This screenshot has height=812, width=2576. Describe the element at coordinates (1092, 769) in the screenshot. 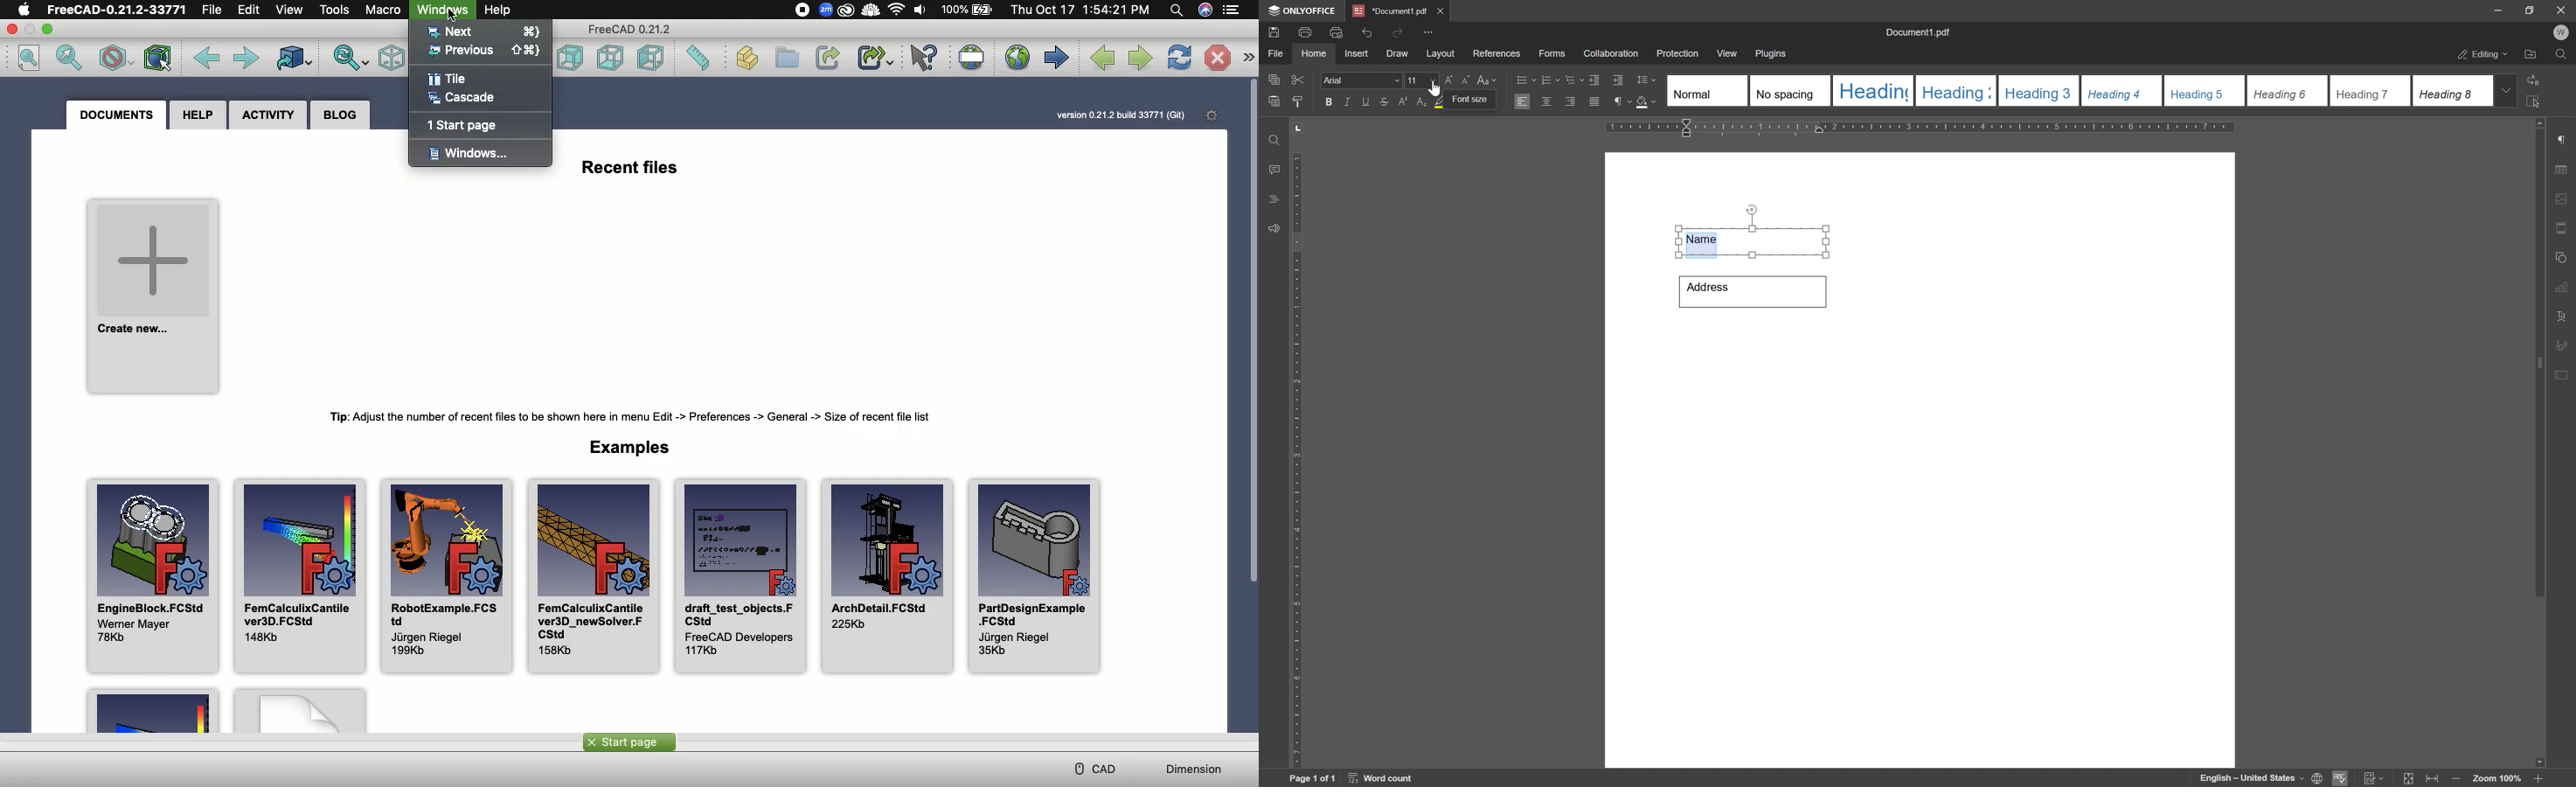

I see `CAD menu` at that location.